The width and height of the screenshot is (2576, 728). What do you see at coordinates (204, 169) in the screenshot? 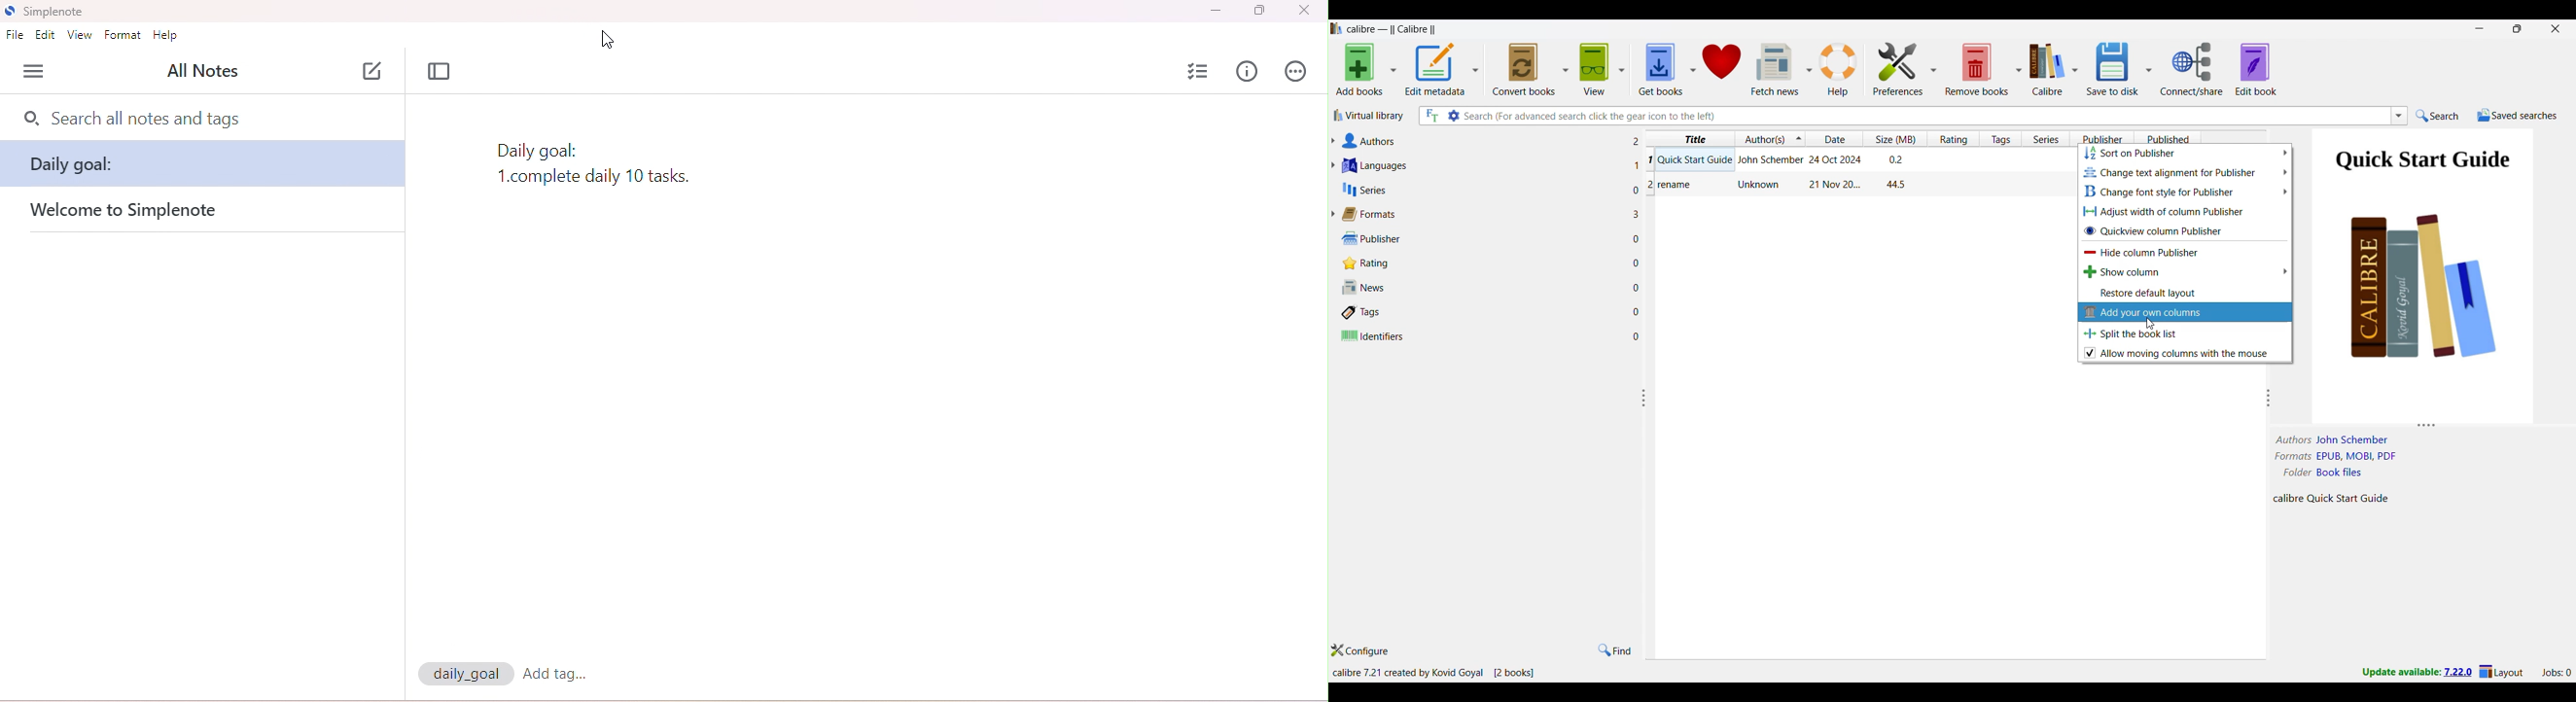
I see `daily goal` at bounding box center [204, 169].